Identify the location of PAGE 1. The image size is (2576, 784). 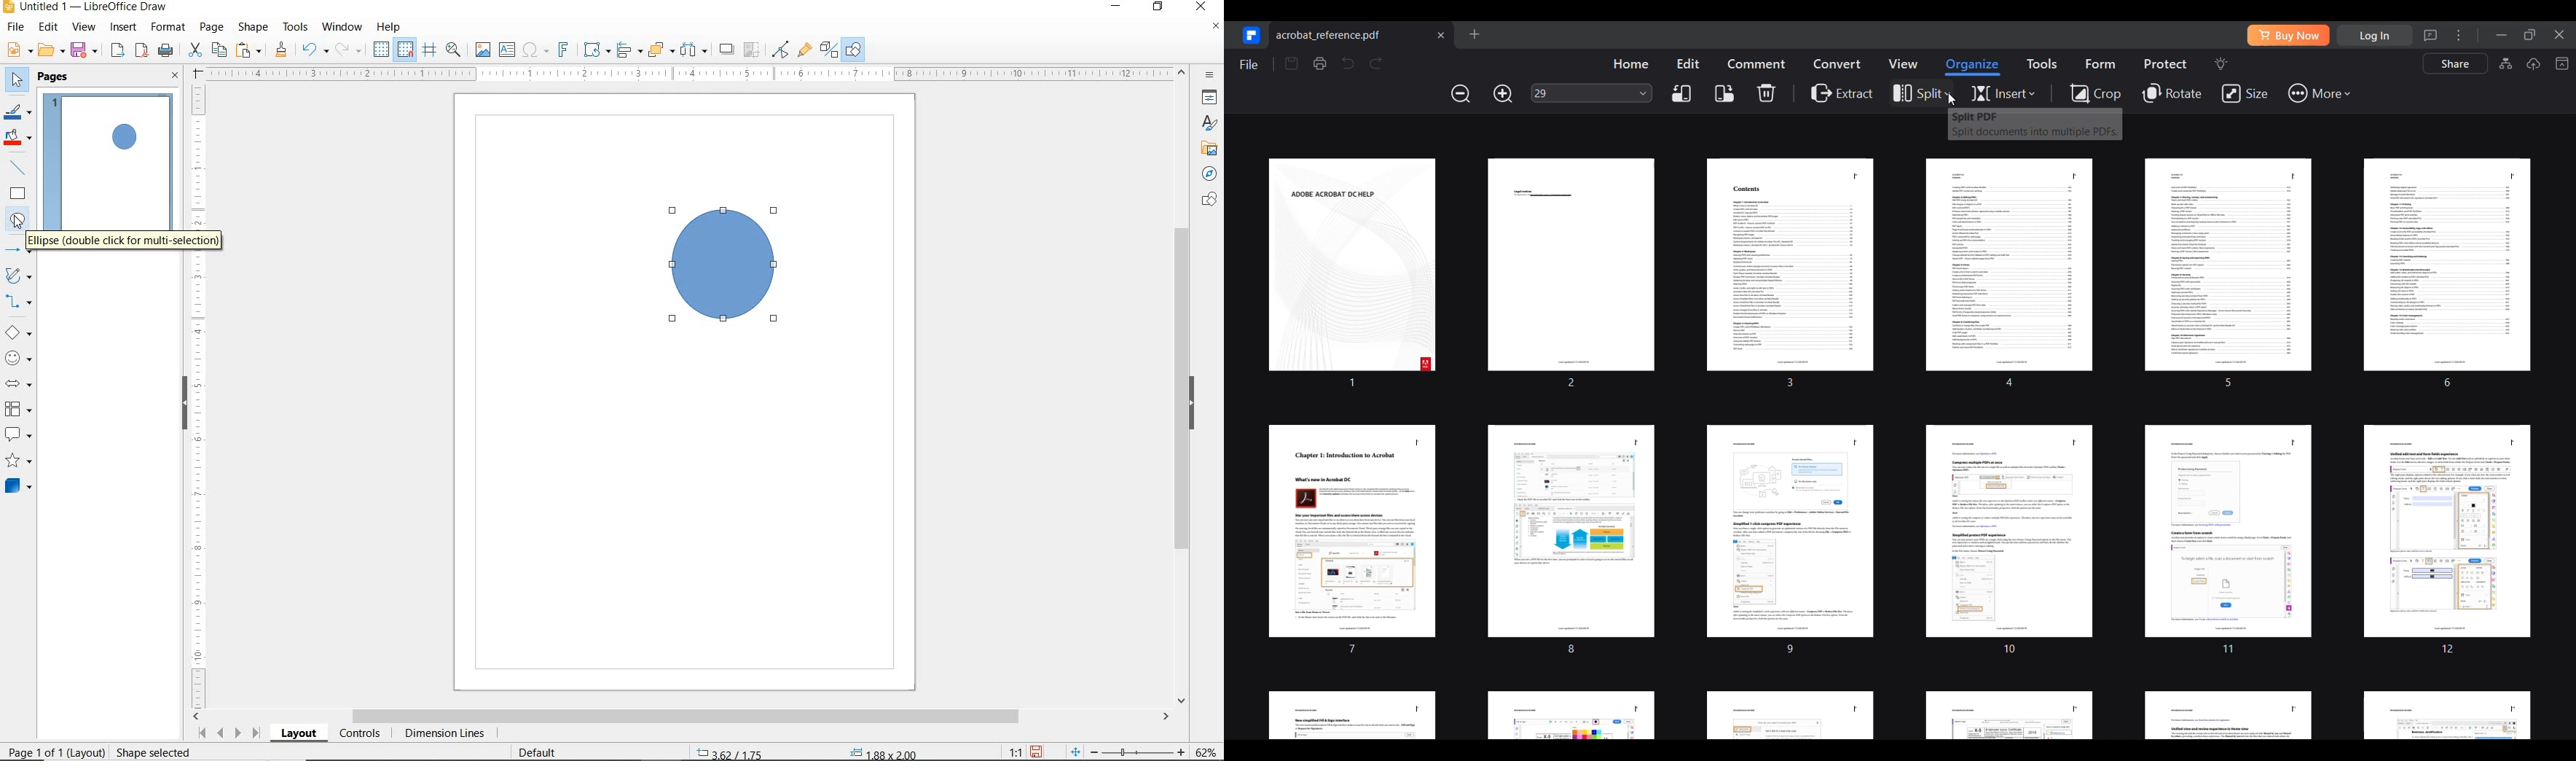
(109, 171).